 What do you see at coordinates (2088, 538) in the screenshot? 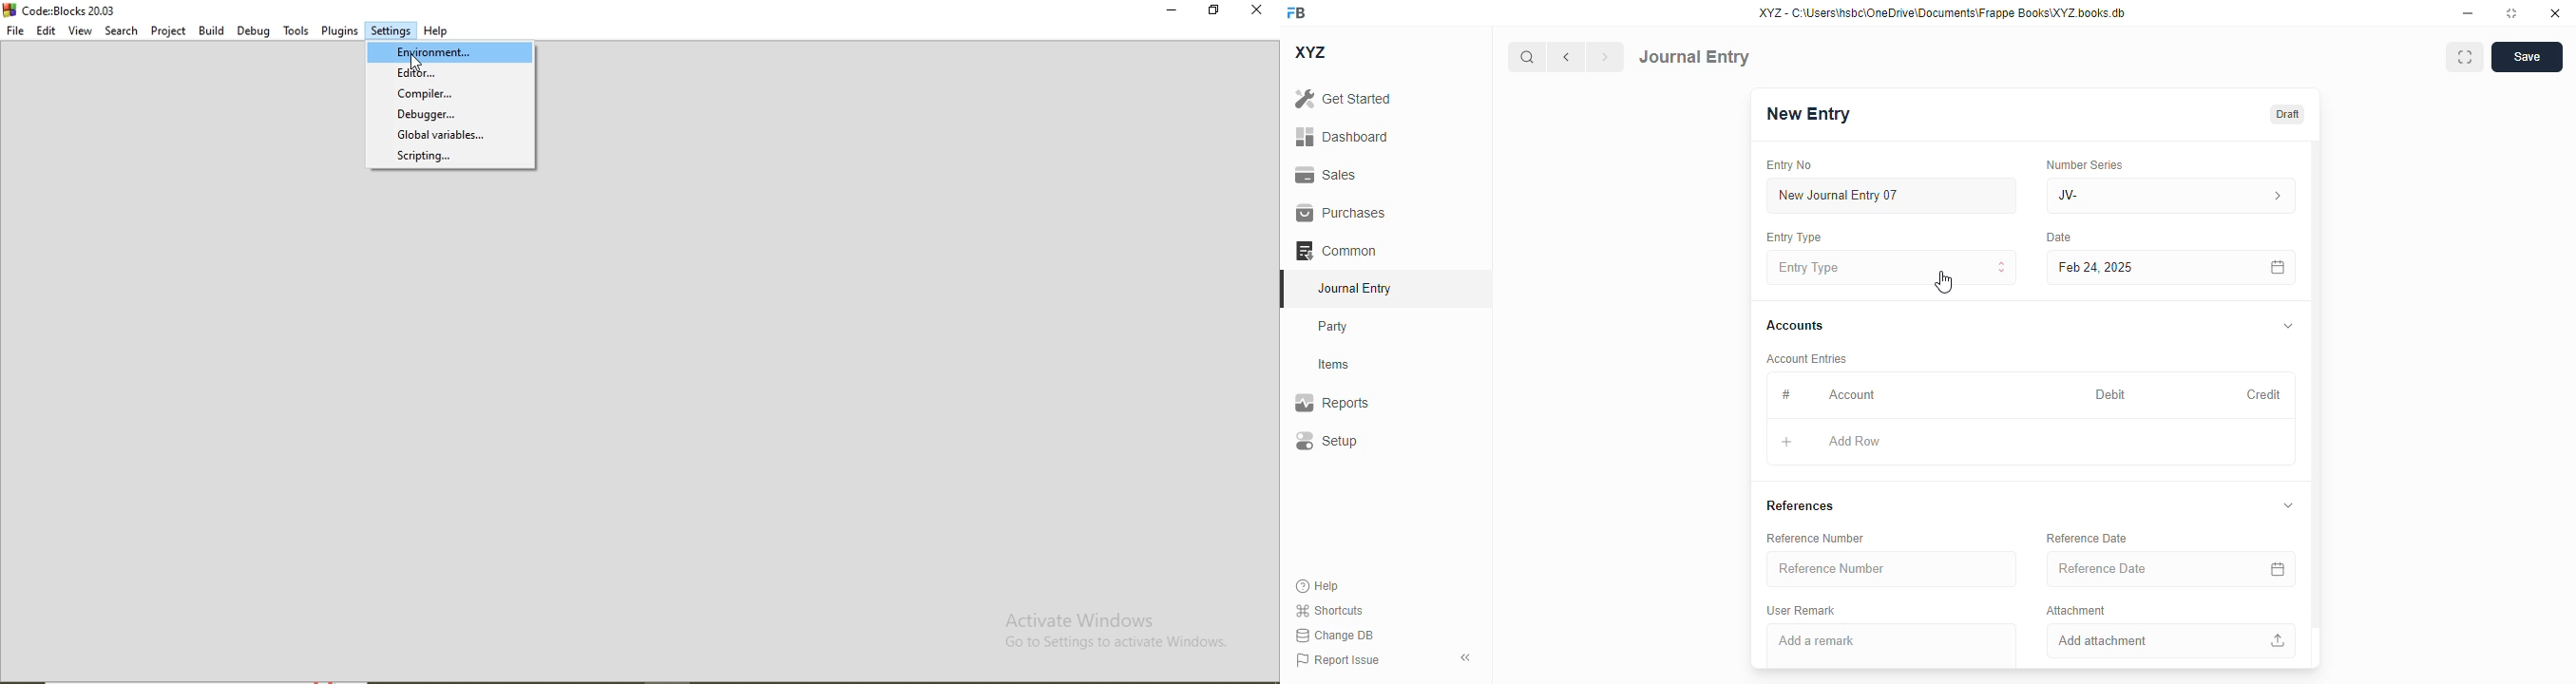
I see `reference date` at bounding box center [2088, 538].